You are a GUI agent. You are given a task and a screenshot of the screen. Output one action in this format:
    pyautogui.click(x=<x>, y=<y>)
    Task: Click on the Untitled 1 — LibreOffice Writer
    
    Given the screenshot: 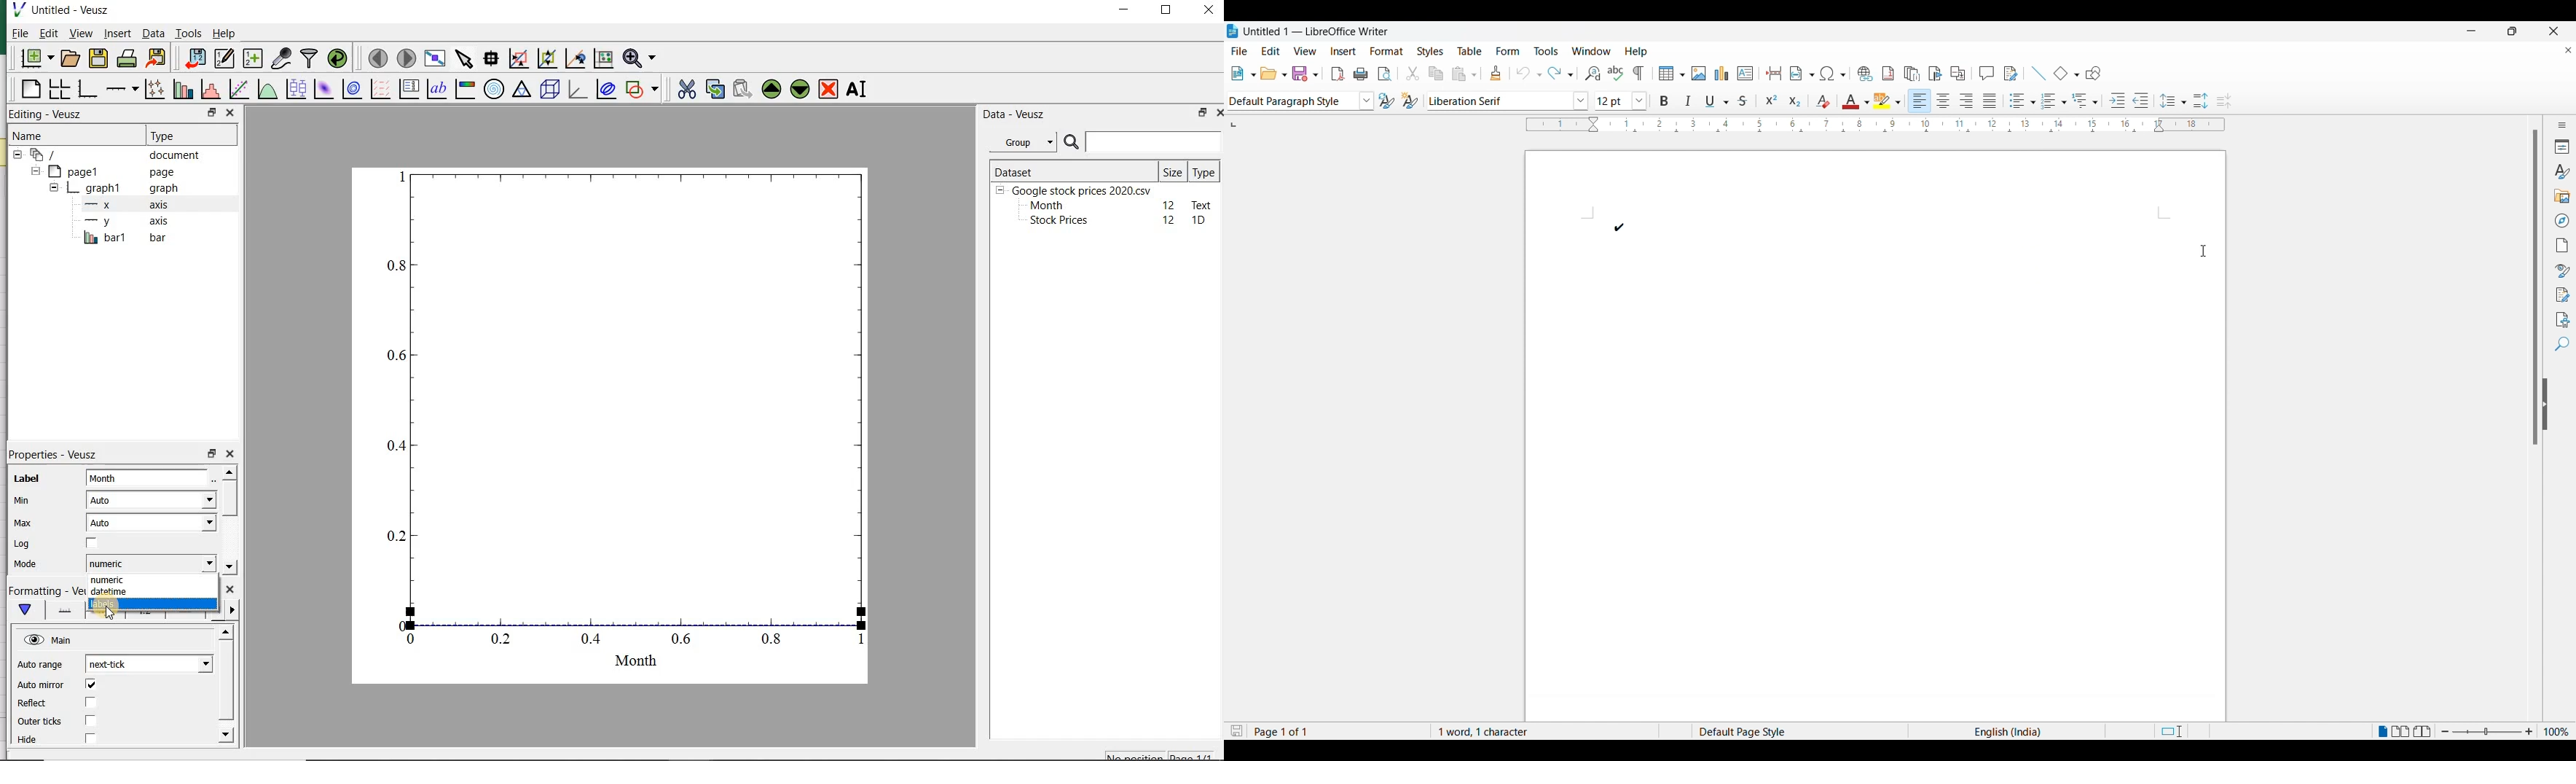 What is the action you would take?
    pyautogui.click(x=1308, y=29)
    